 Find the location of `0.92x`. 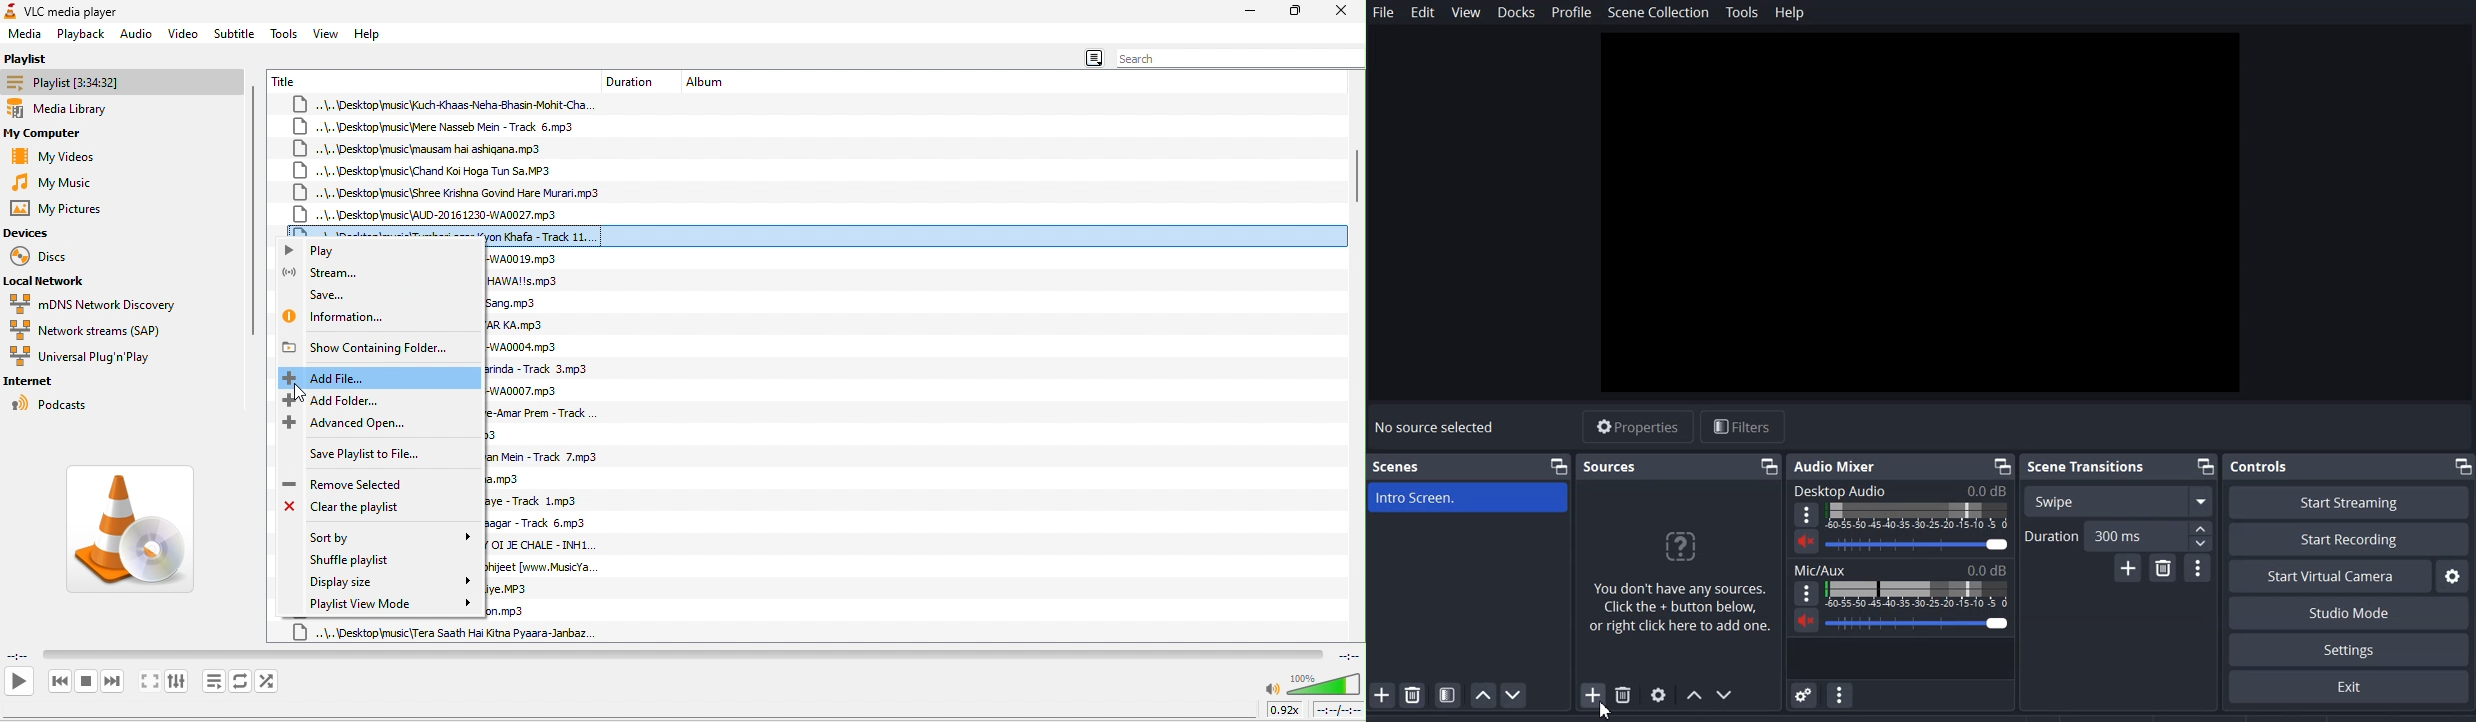

0.92x is located at coordinates (1287, 709).